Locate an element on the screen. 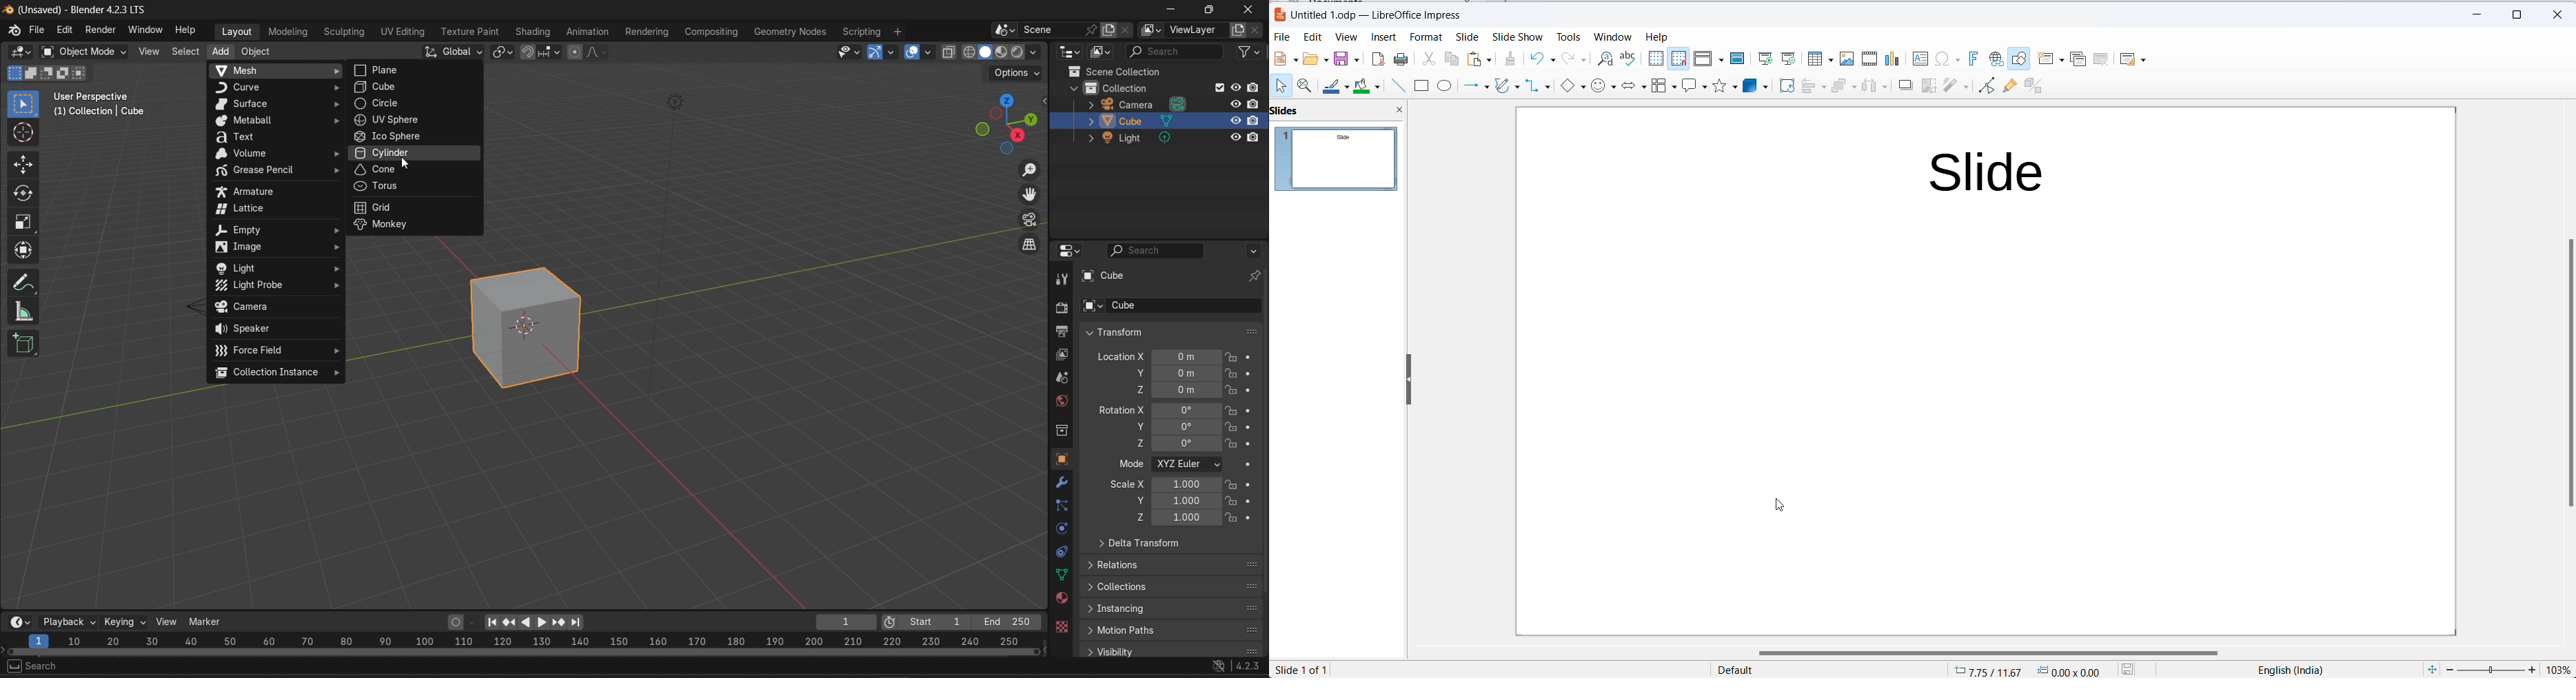 The width and height of the screenshot is (2576, 700). speaker is located at coordinates (276, 328).